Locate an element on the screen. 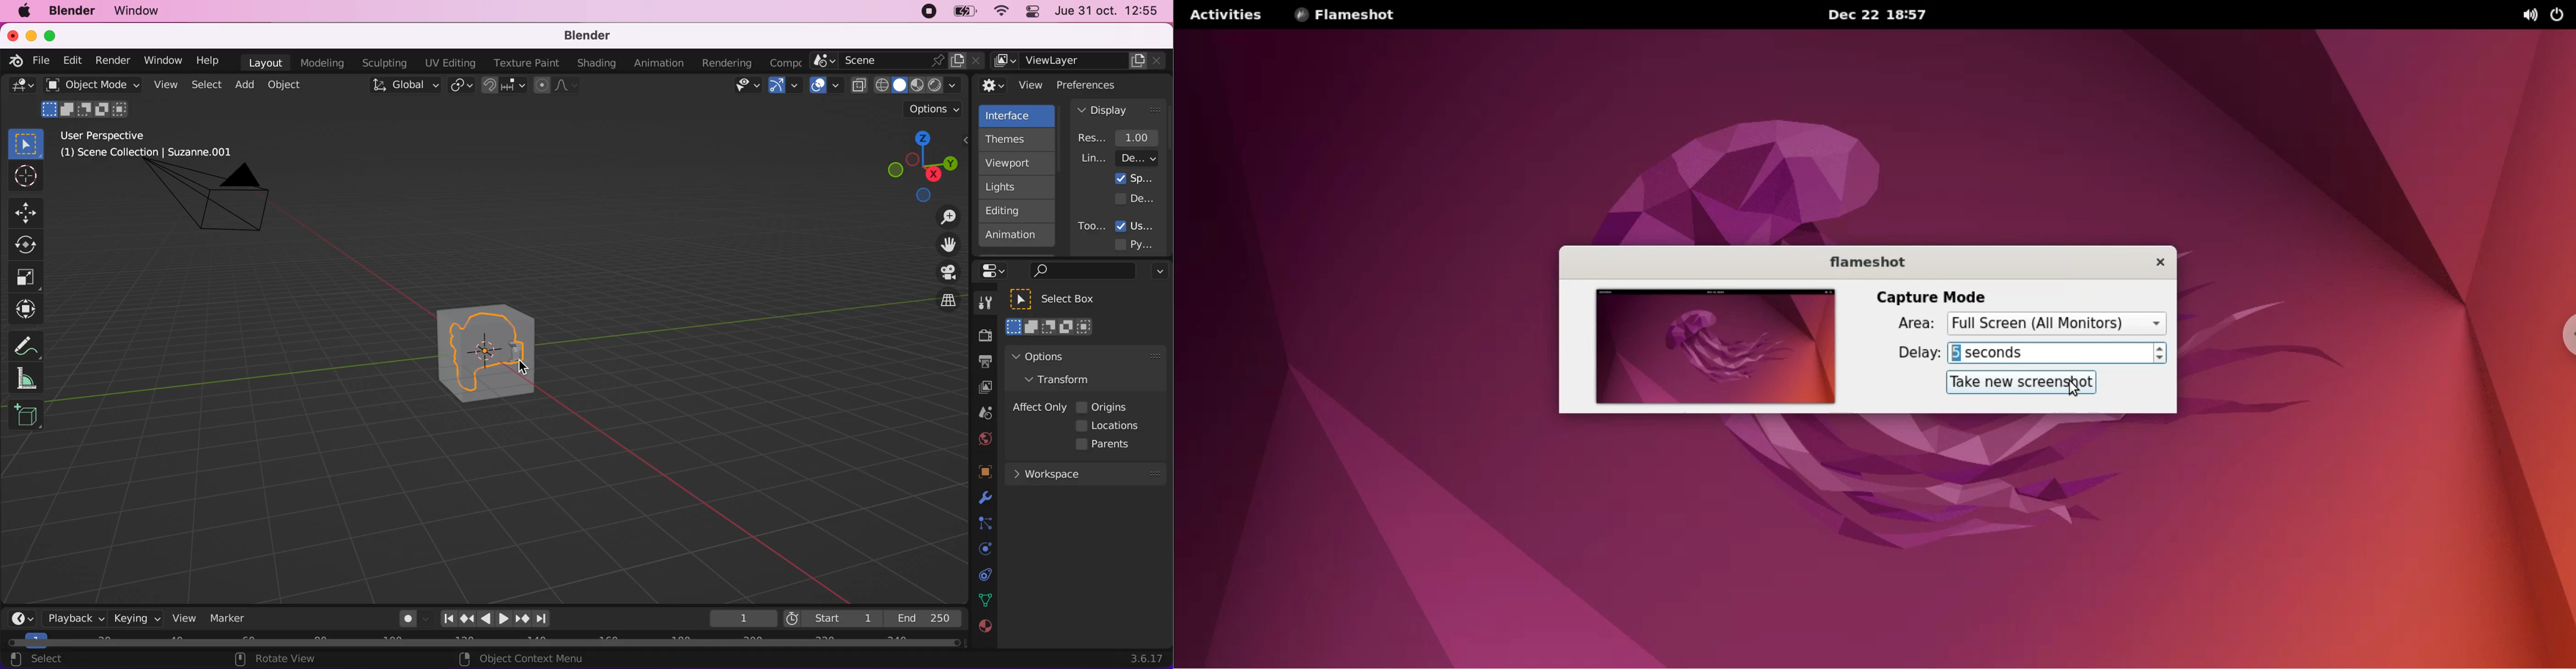  view is located at coordinates (180, 618).